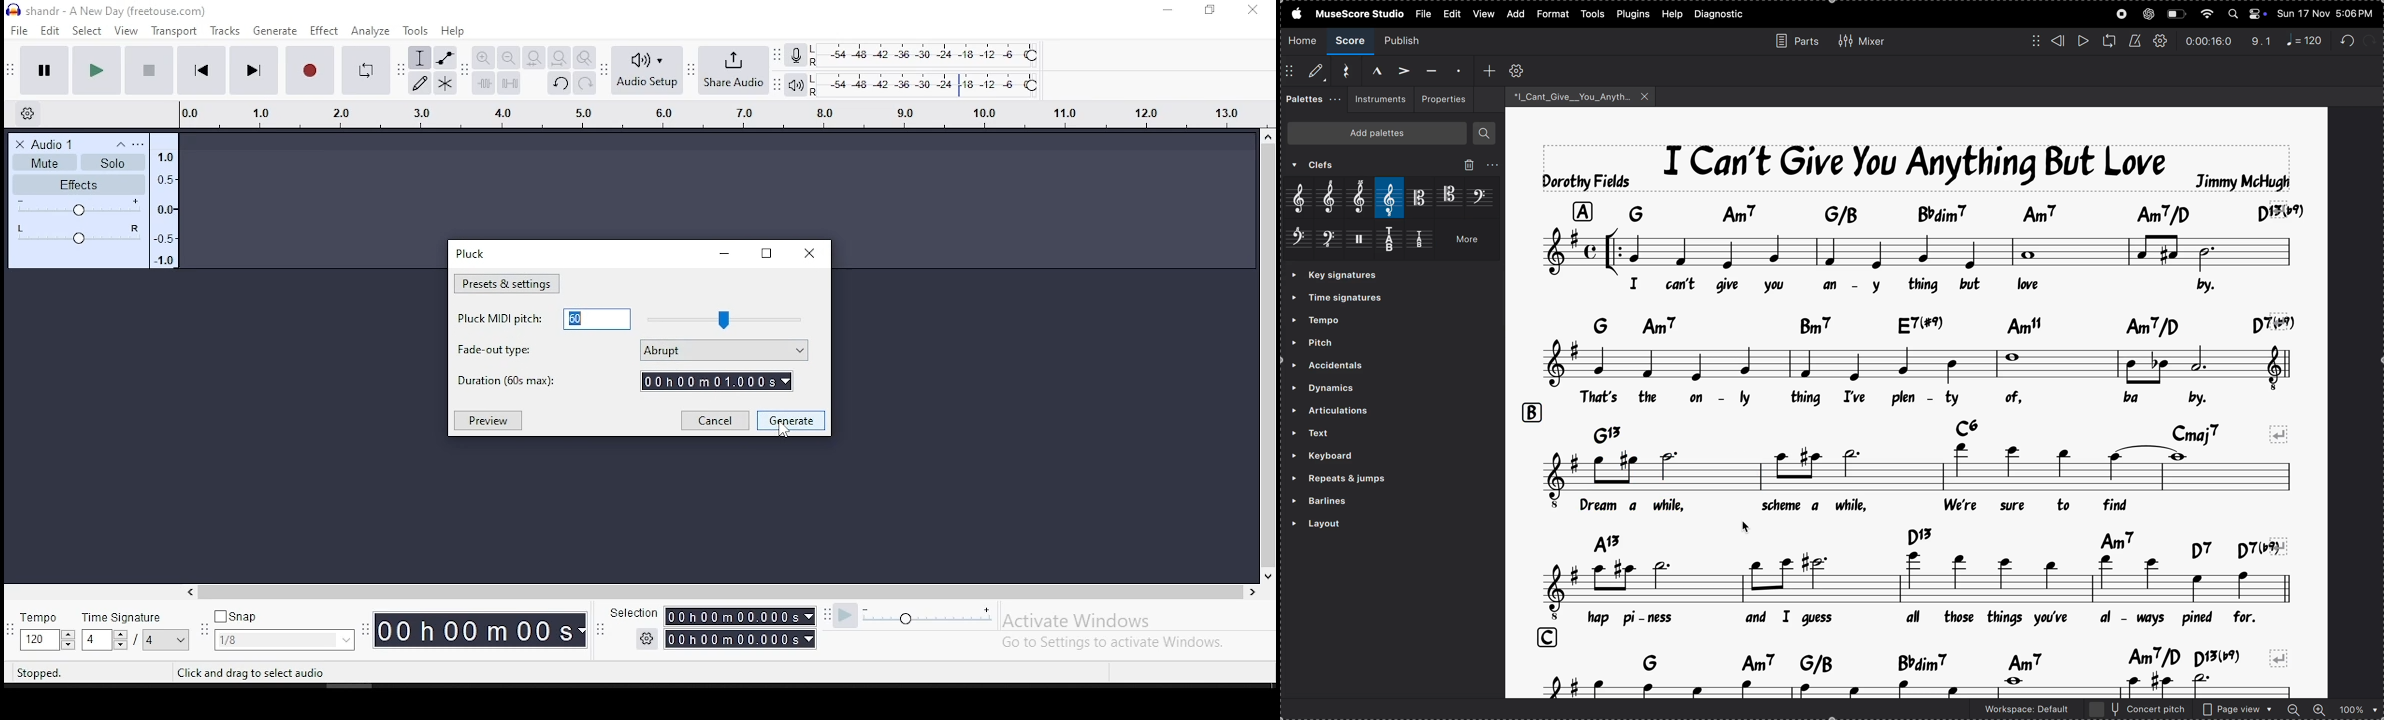  What do you see at coordinates (201, 71) in the screenshot?
I see `skip to start` at bounding box center [201, 71].